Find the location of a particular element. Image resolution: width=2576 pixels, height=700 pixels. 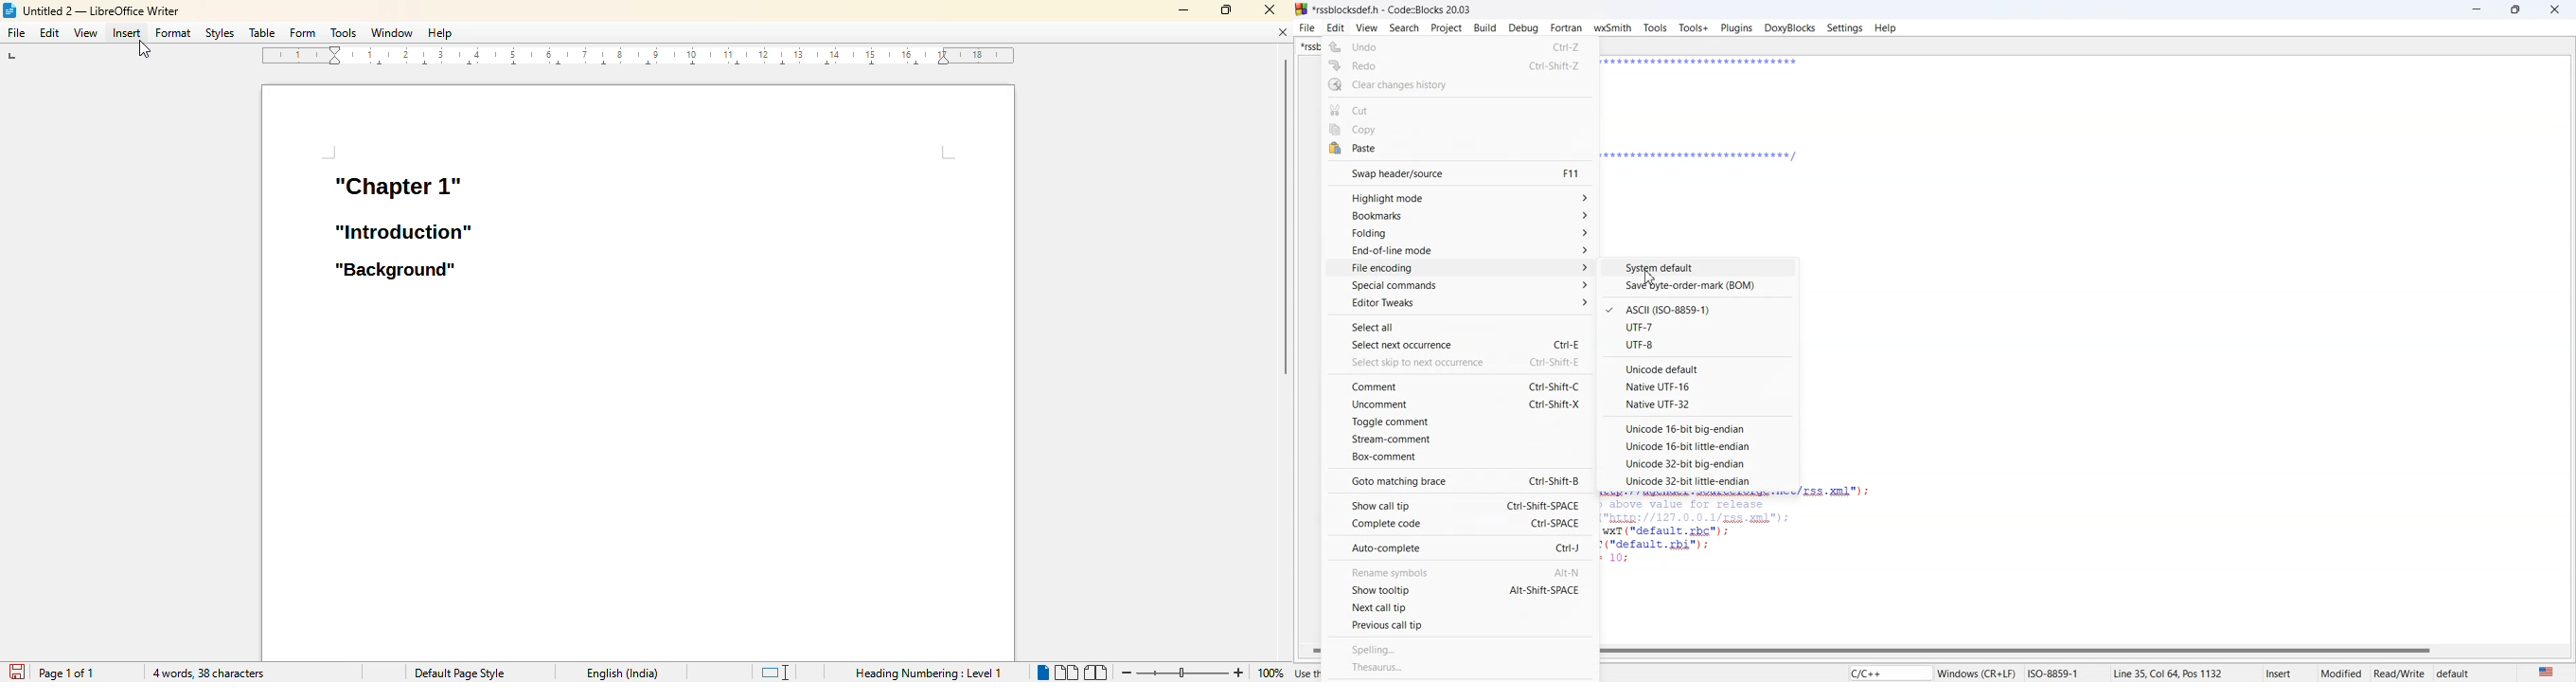

insert is located at coordinates (127, 32).